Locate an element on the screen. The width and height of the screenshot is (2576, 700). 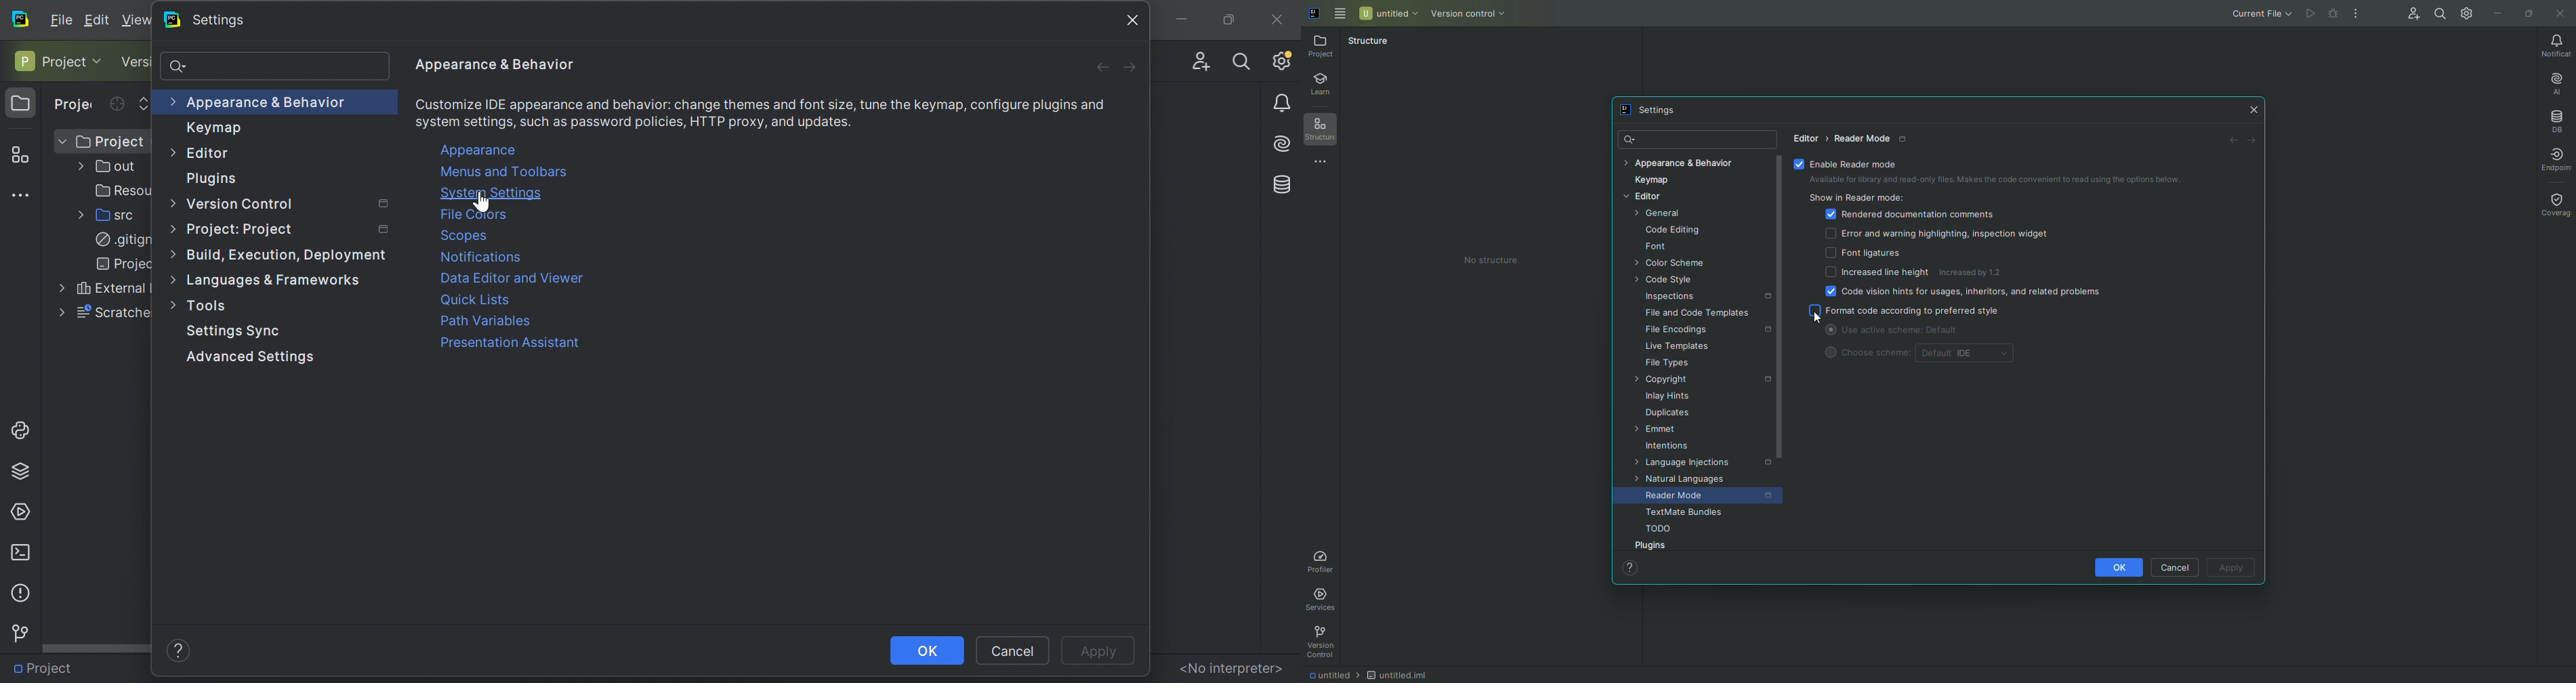
Copyright is located at coordinates (1697, 381).